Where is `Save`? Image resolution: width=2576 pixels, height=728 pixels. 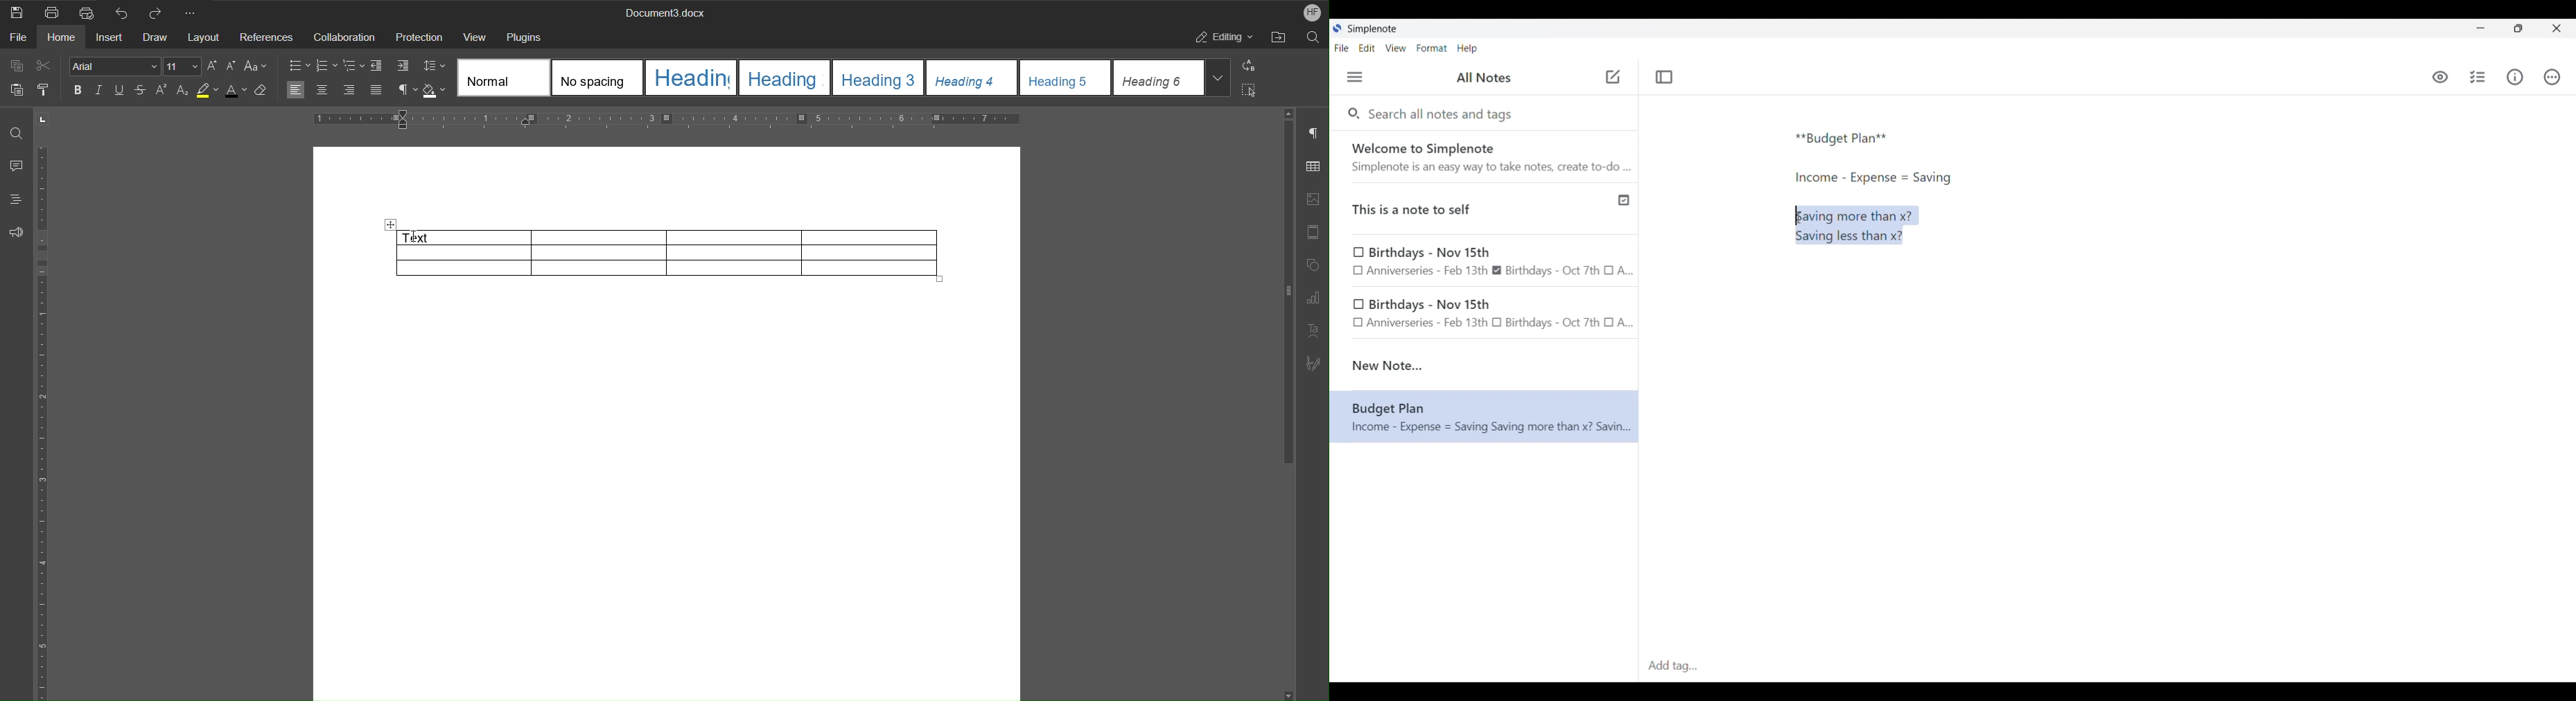 Save is located at coordinates (16, 11).